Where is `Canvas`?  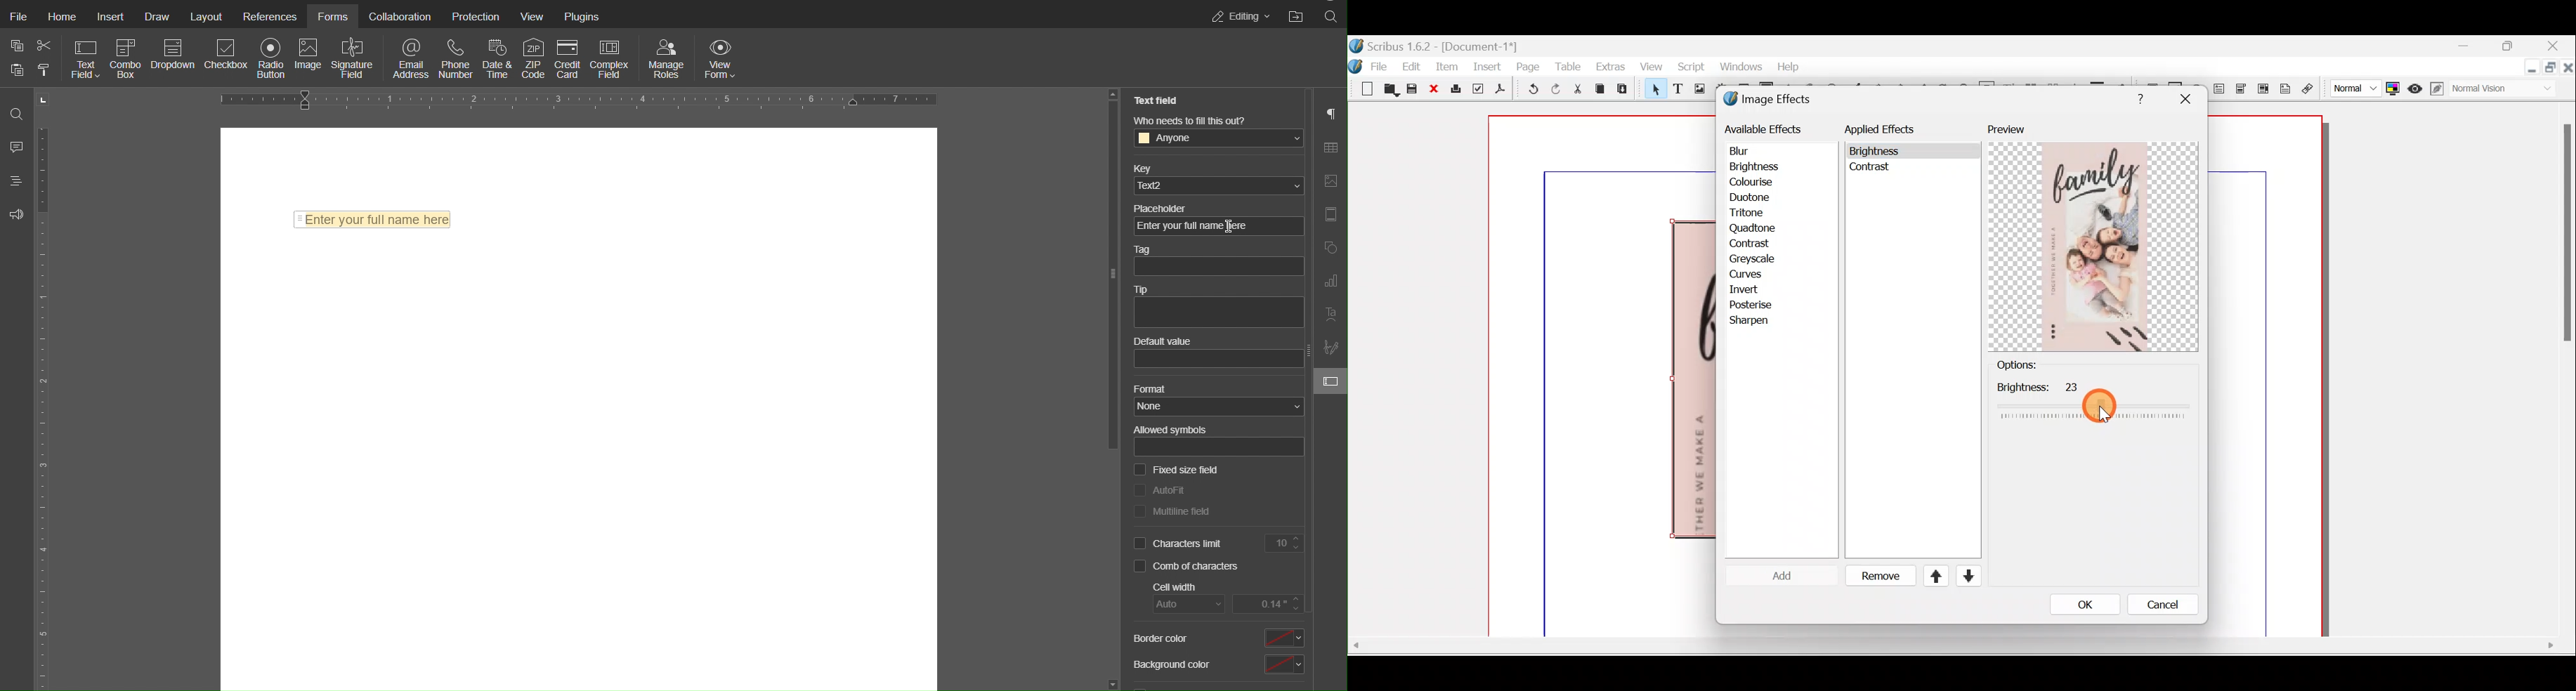 Canvas is located at coordinates (1603, 377).